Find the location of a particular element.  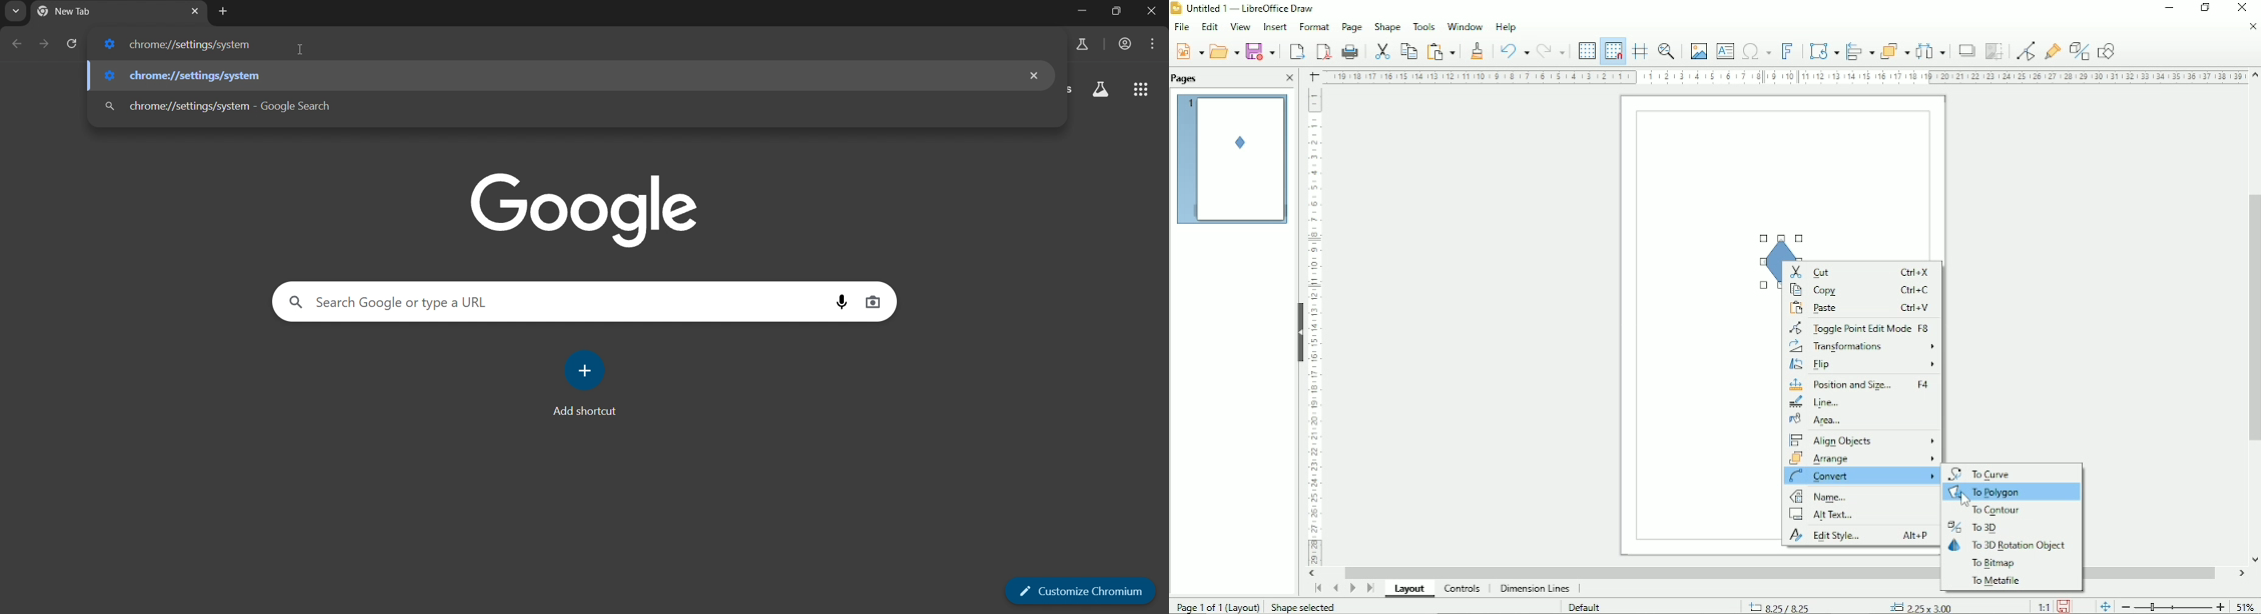

Scroll to next page is located at coordinates (1353, 589).